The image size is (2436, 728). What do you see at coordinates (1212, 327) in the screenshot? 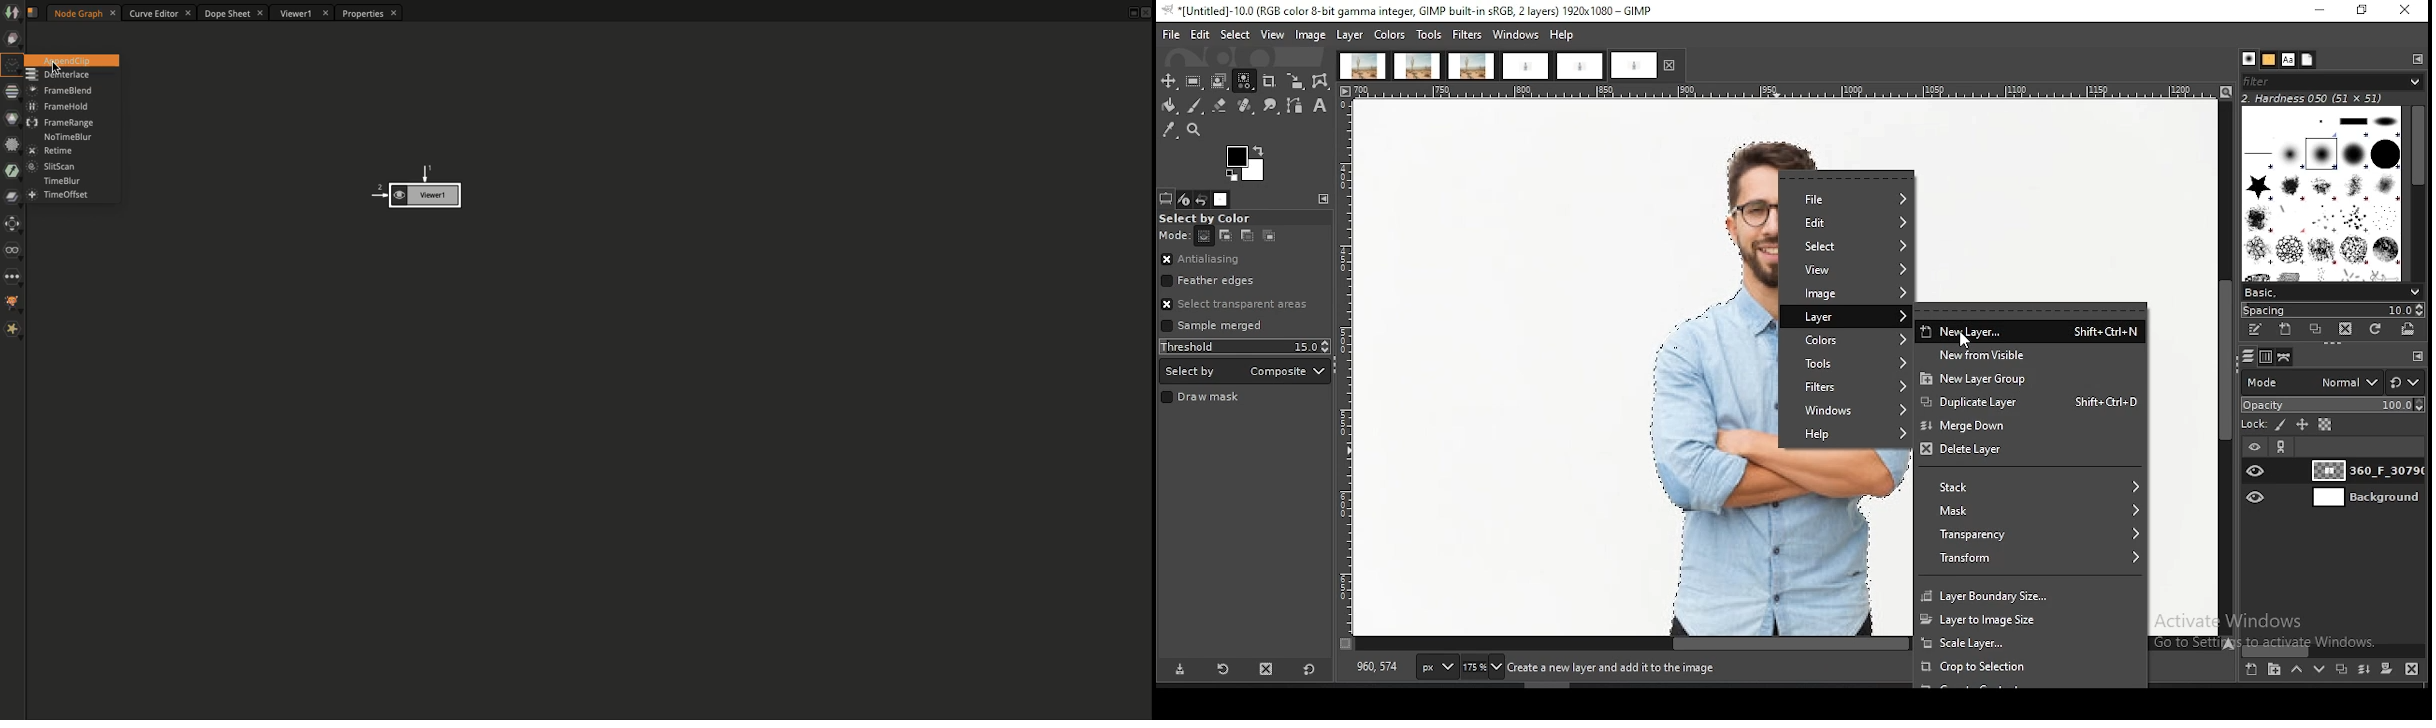
I see `sample merged` at bounding box center [1212, 327].